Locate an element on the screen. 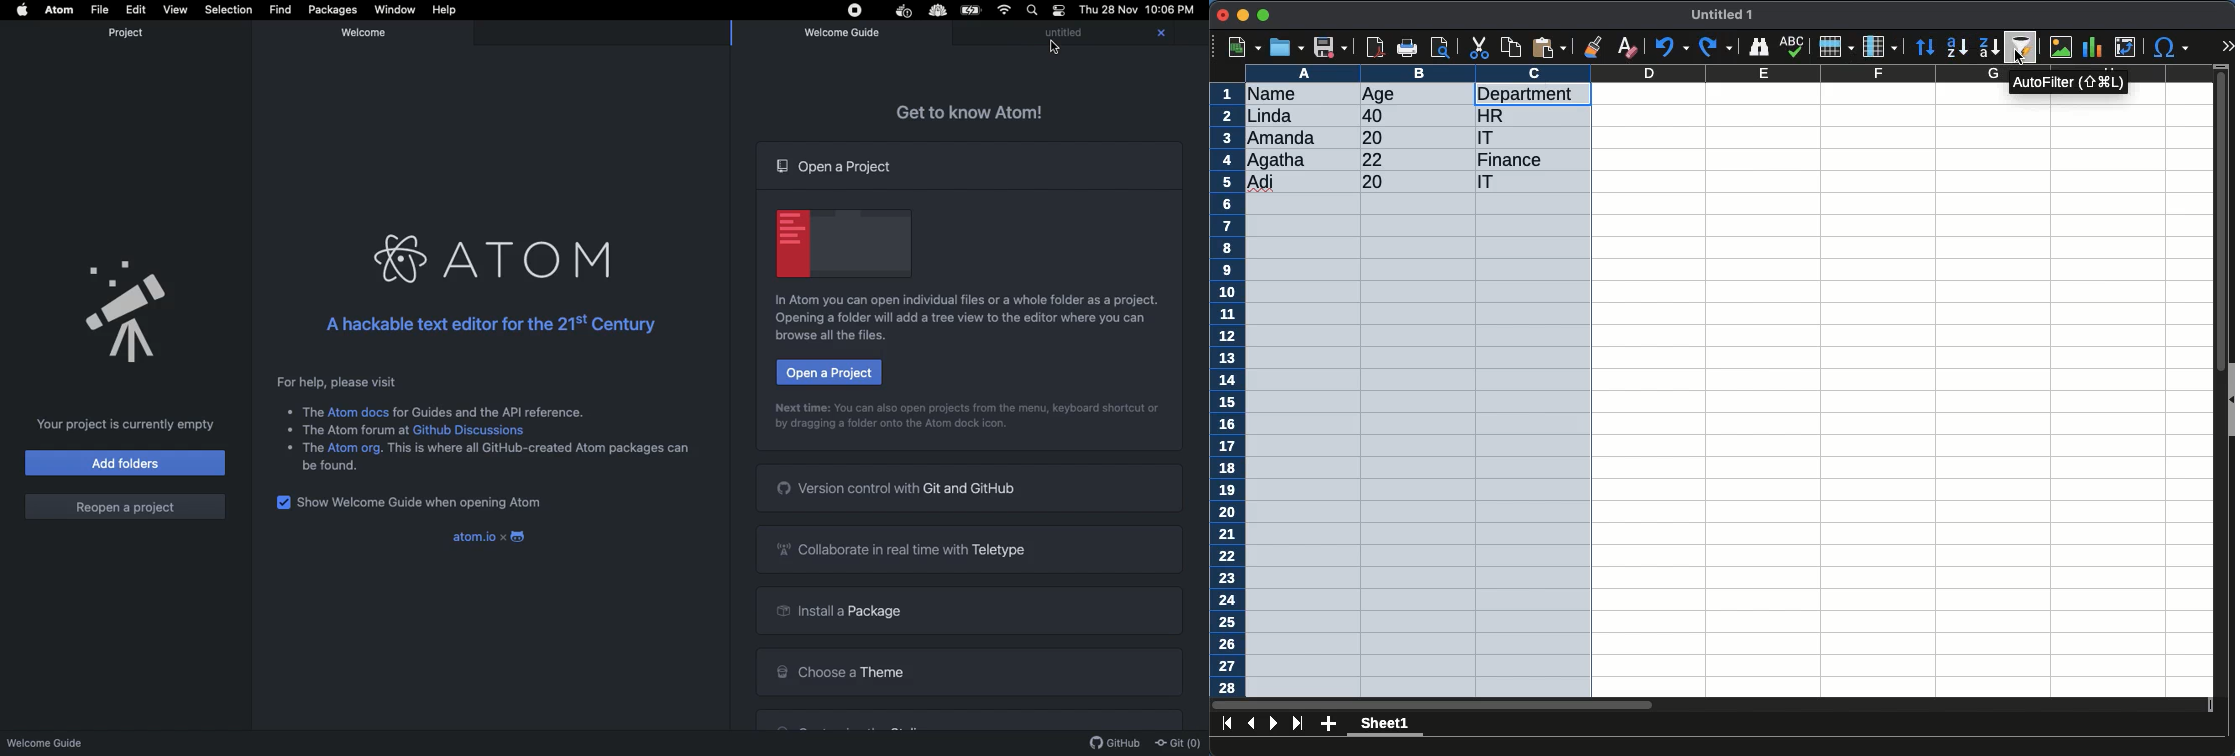  Text is located at coordinates (491, 411).